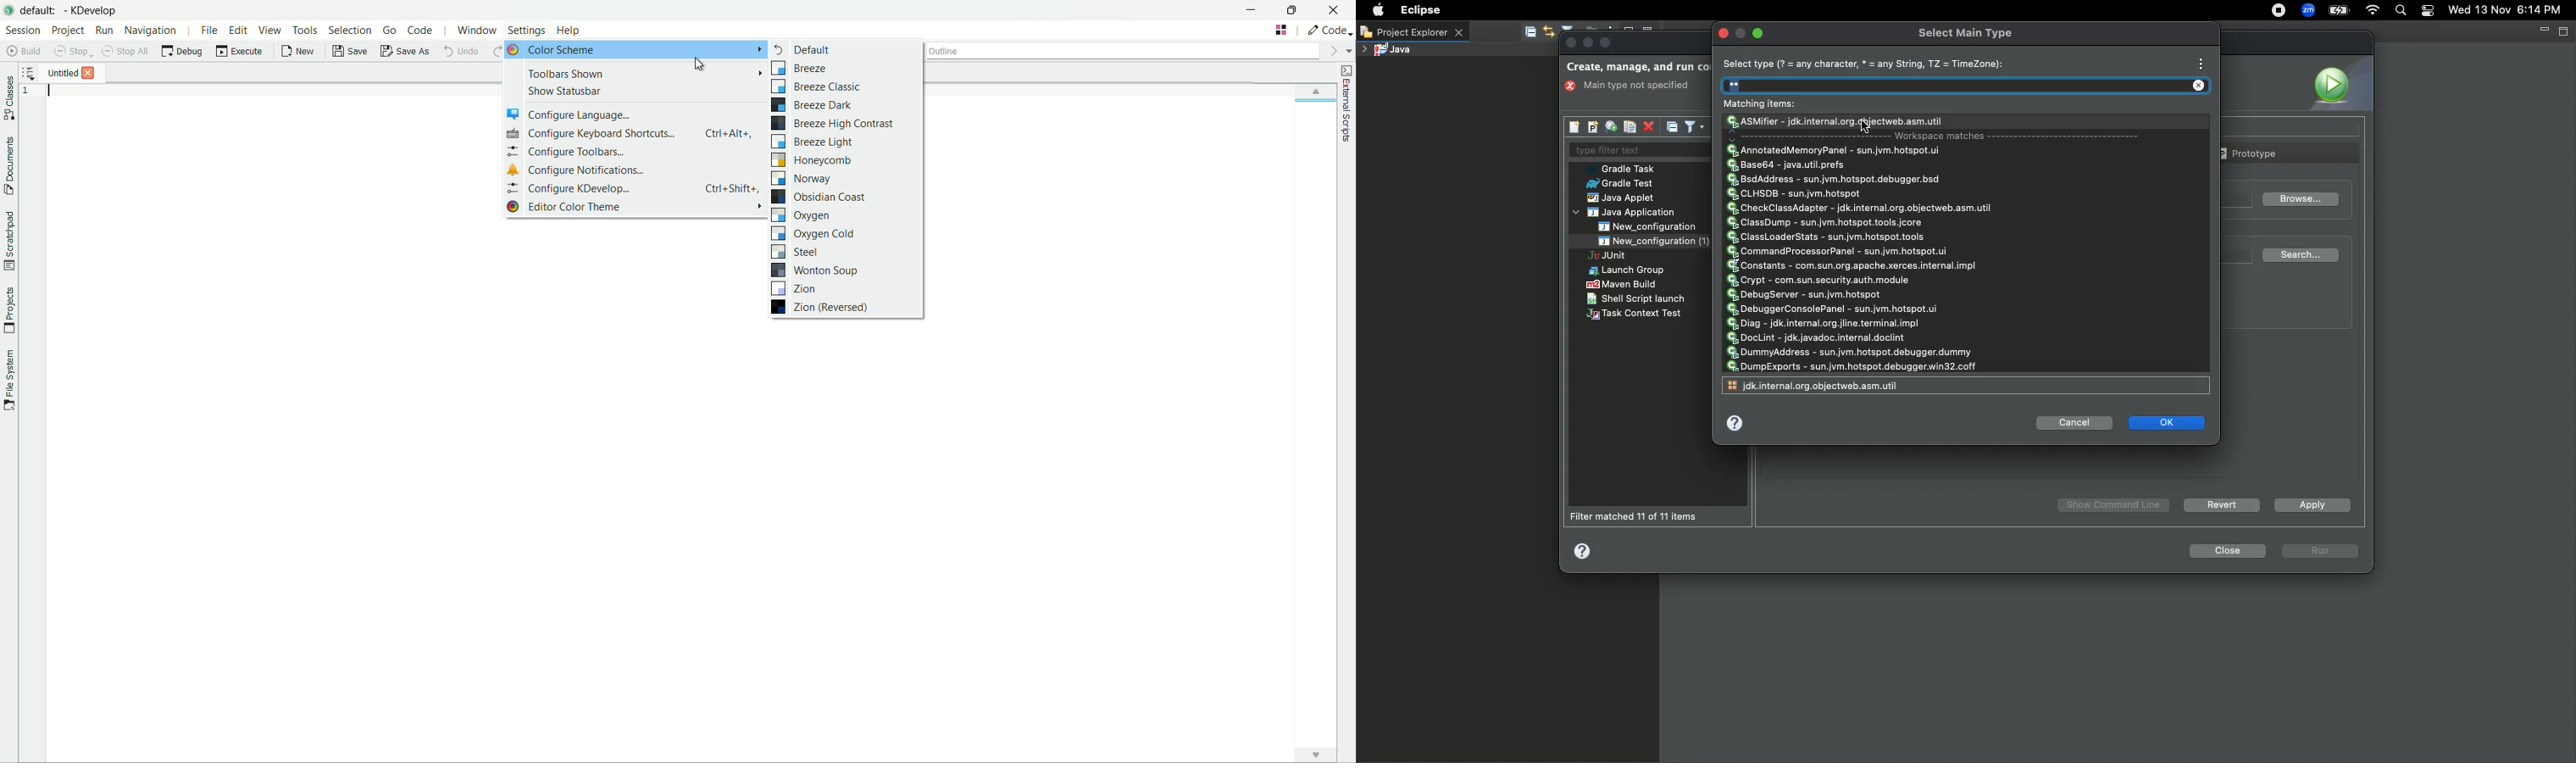  What do you see at coordinates (1635, 151) in the screenshot?
I see `Type filter text` at bounding box center [1635, 151].